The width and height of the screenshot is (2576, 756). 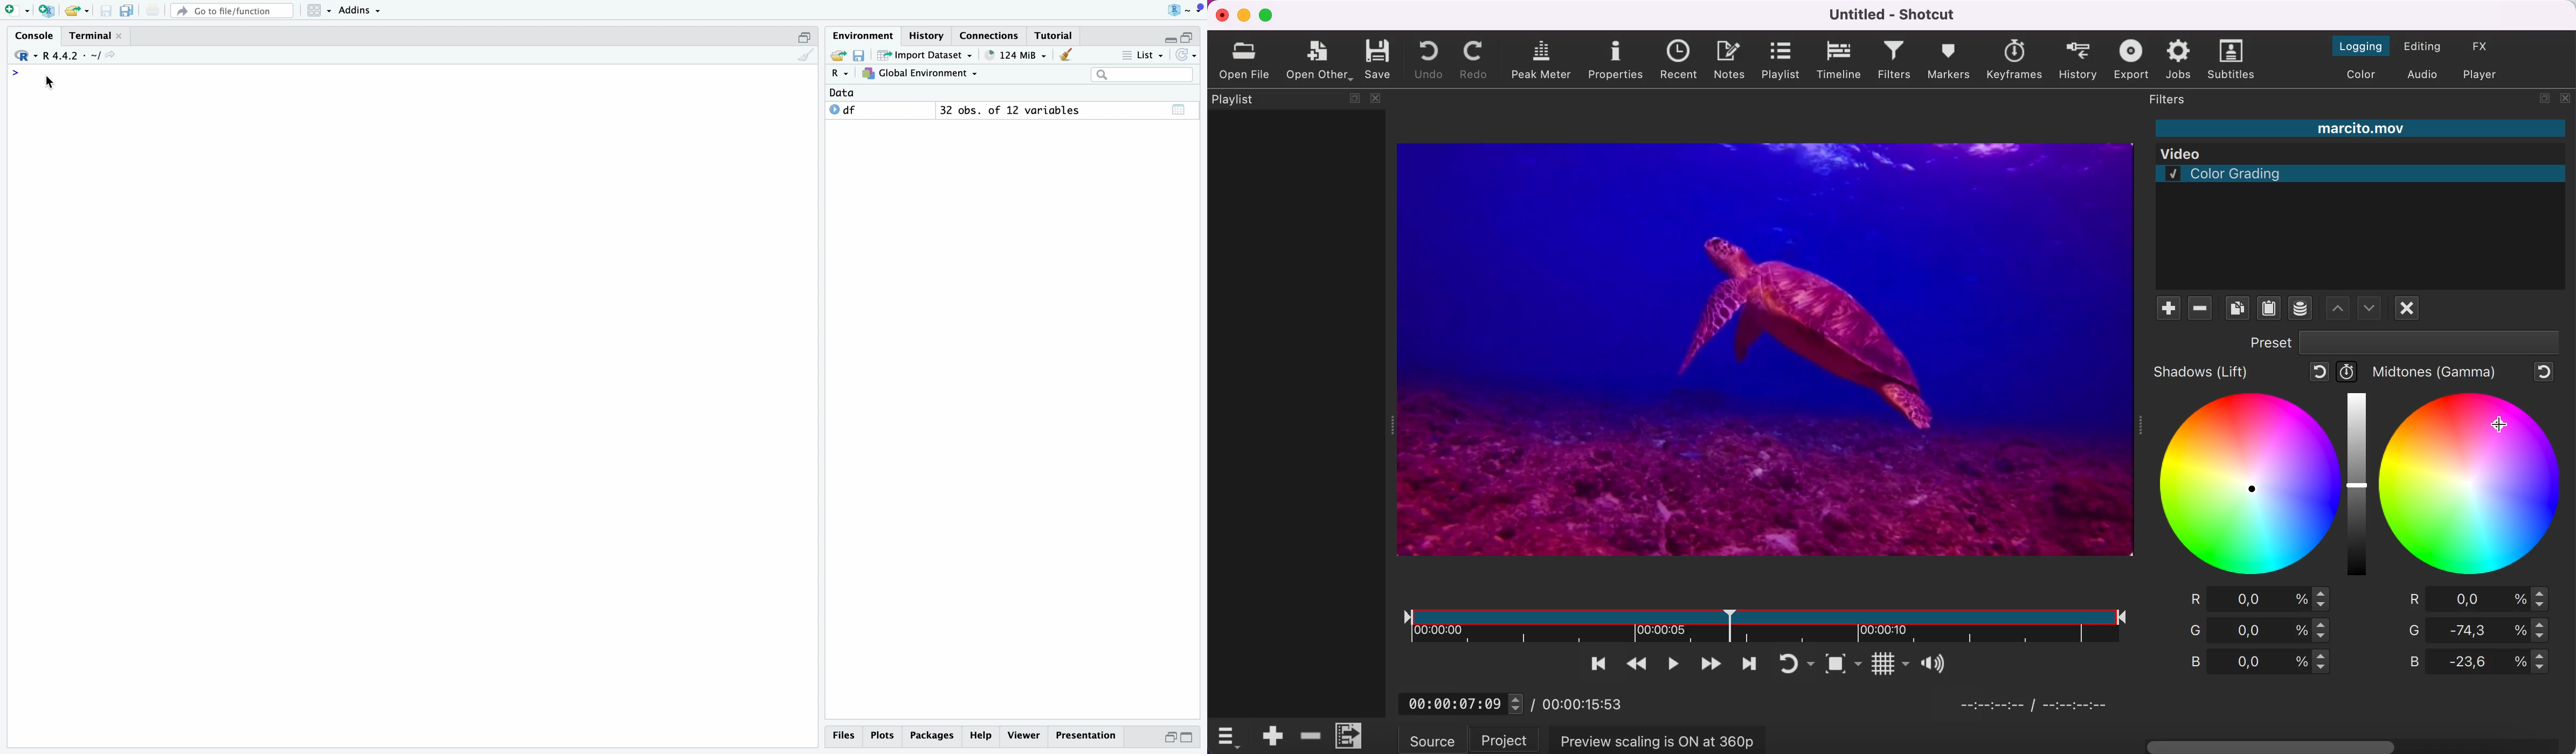 What do you see at coordinates (2479, 599) in the screenshot?
I see `red` at bounding box center [2479, 599].